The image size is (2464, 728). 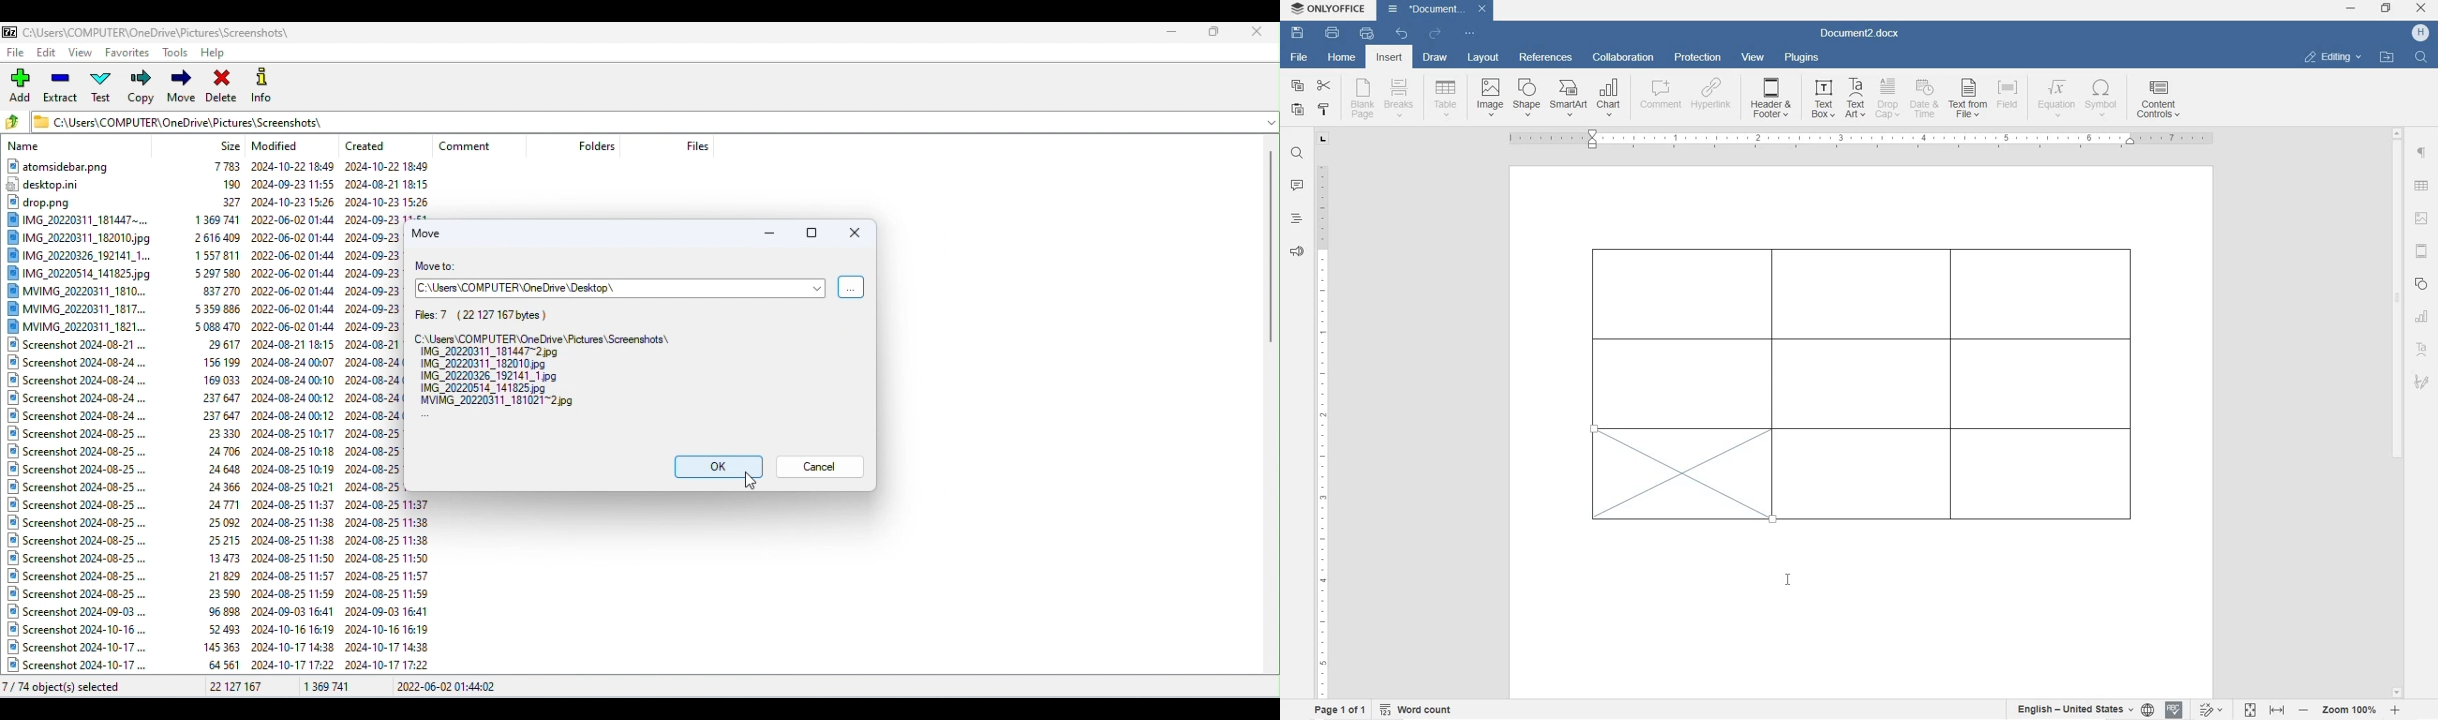 What do you see at coordinates (1435, 34) in the screenshot?
I see `redo` at bounding box center [1435, 34].